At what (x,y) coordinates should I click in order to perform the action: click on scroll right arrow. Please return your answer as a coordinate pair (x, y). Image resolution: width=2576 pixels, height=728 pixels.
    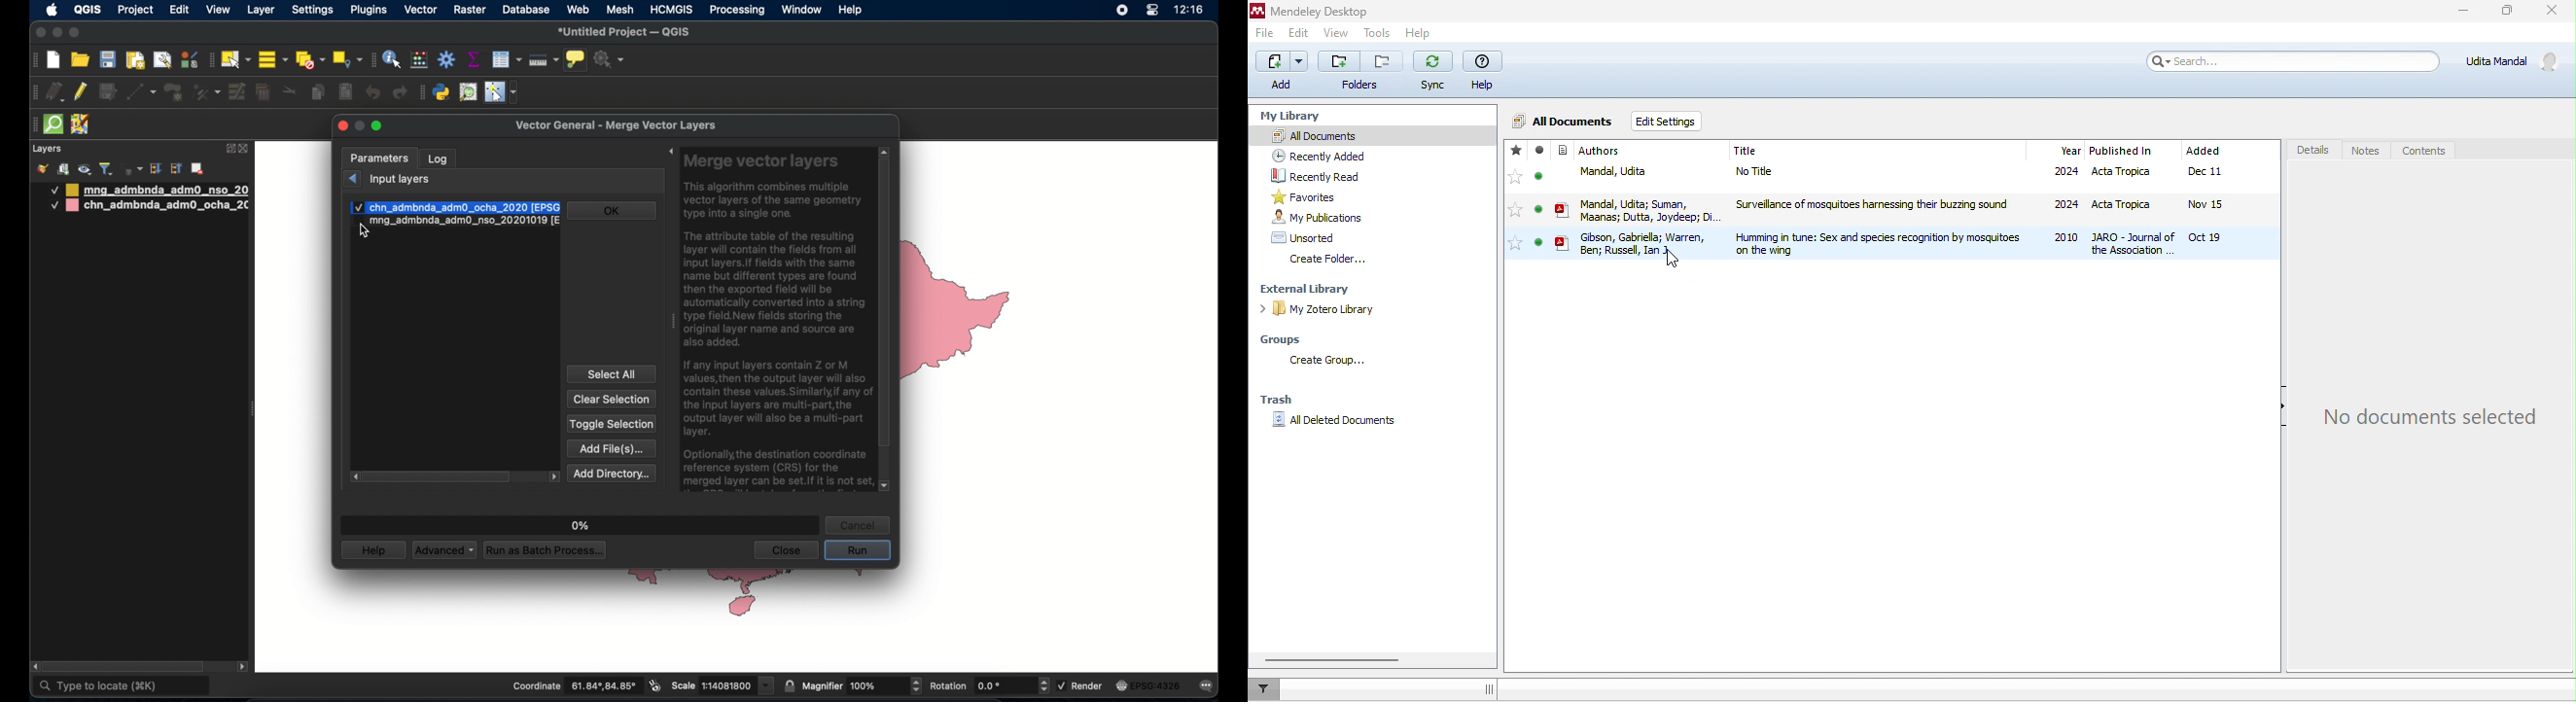
    Looking at the image, I should click on (243, 669).